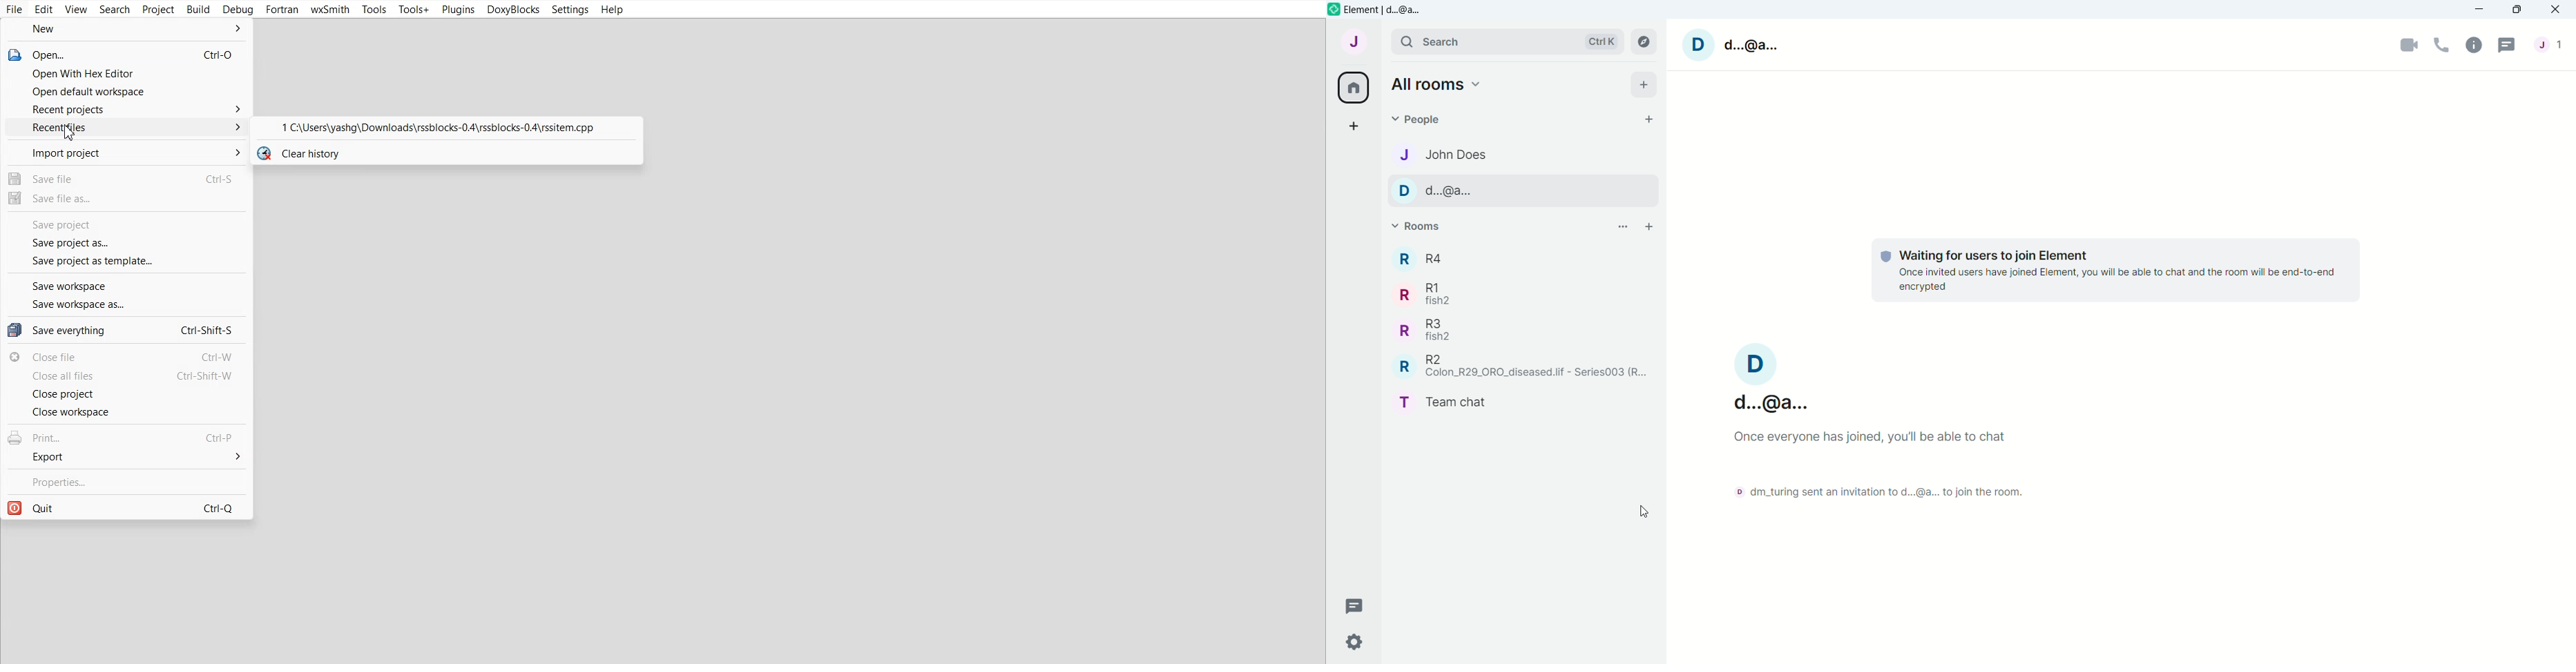 The width and height of the screenshot is (2576, 672). What do you see at coordinates (158, 10) in the screenshot?
I see `Project` at bounding box center [158, 10].